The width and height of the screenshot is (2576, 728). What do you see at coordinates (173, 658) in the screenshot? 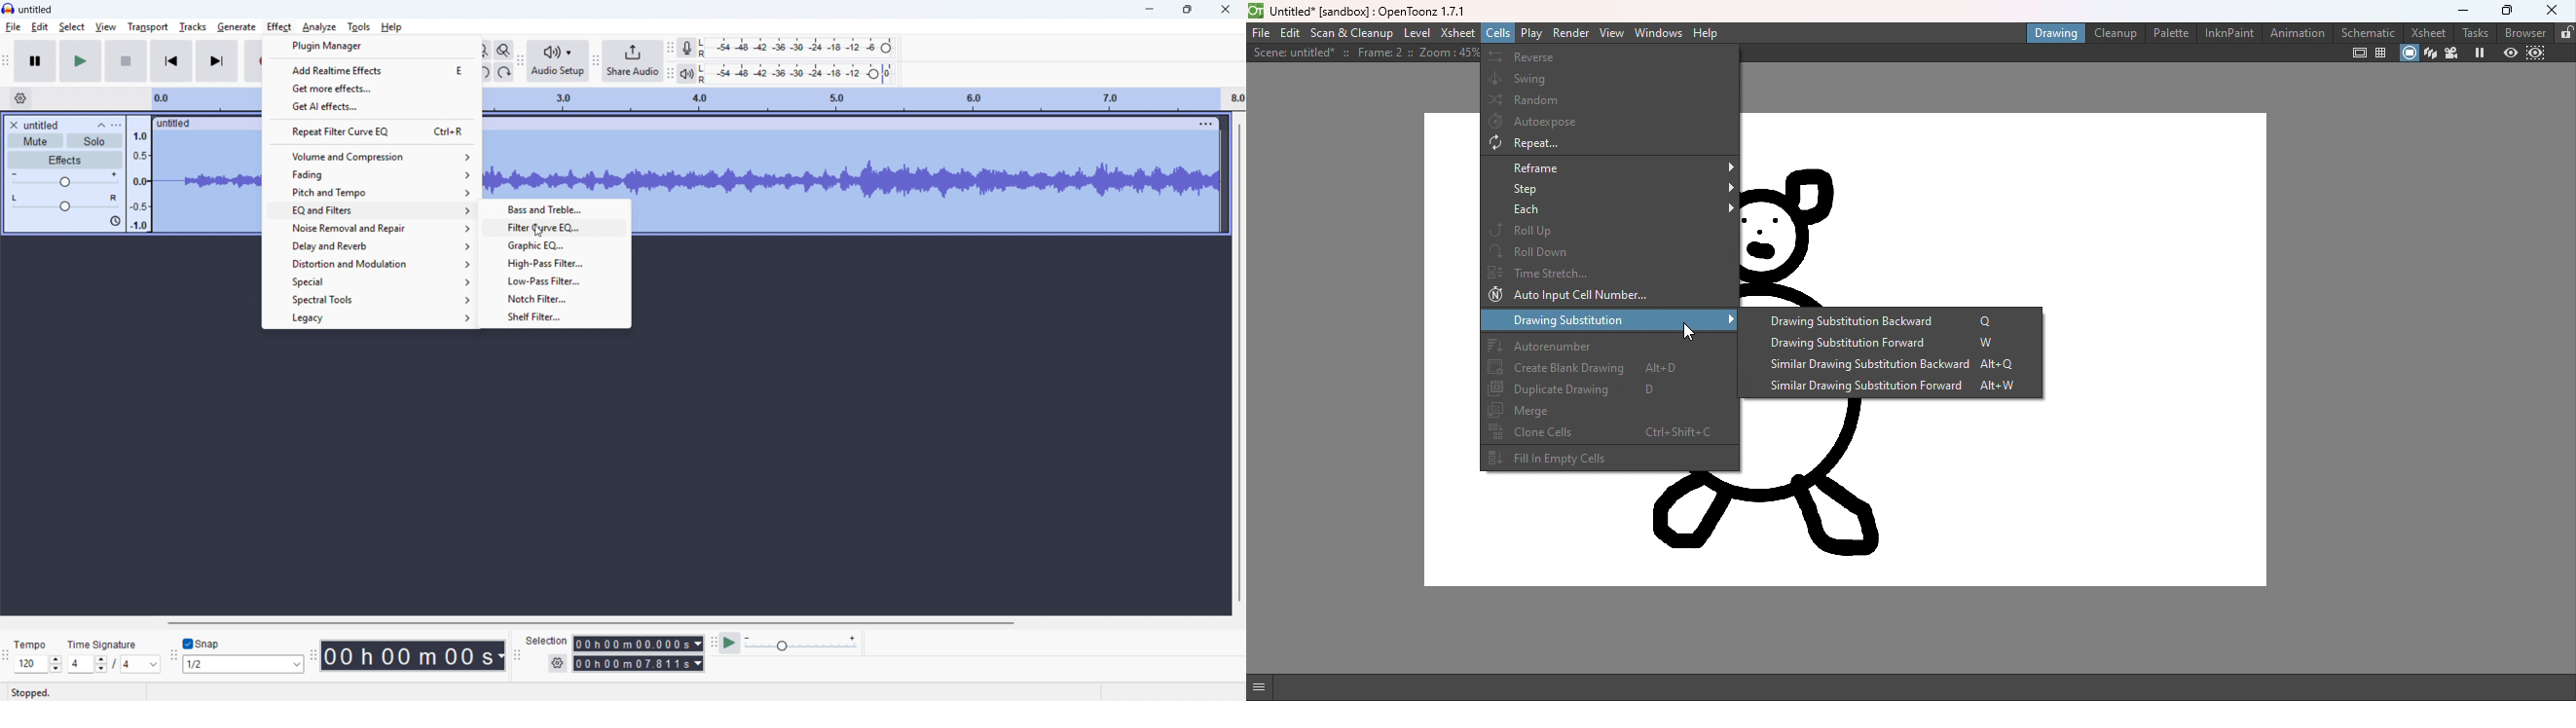
I see `Snipping toolbar ` at bounding box center [173, 658].